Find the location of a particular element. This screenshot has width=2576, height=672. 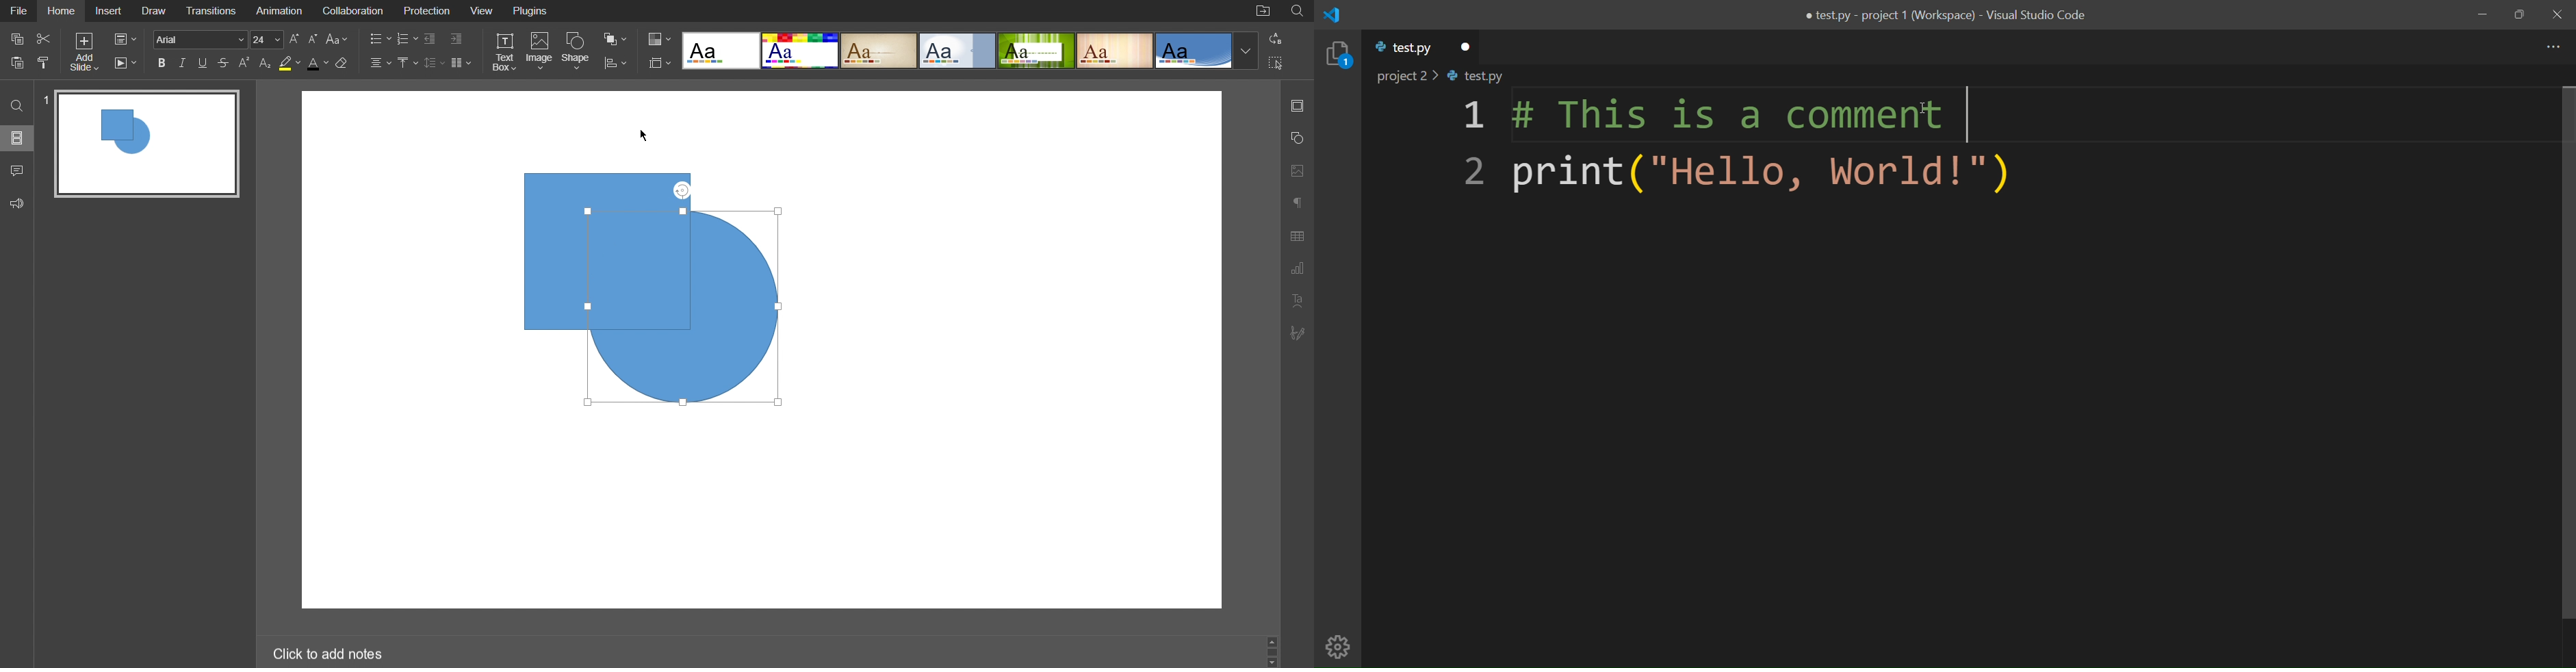

Arial is located at coordinates (201, 39).